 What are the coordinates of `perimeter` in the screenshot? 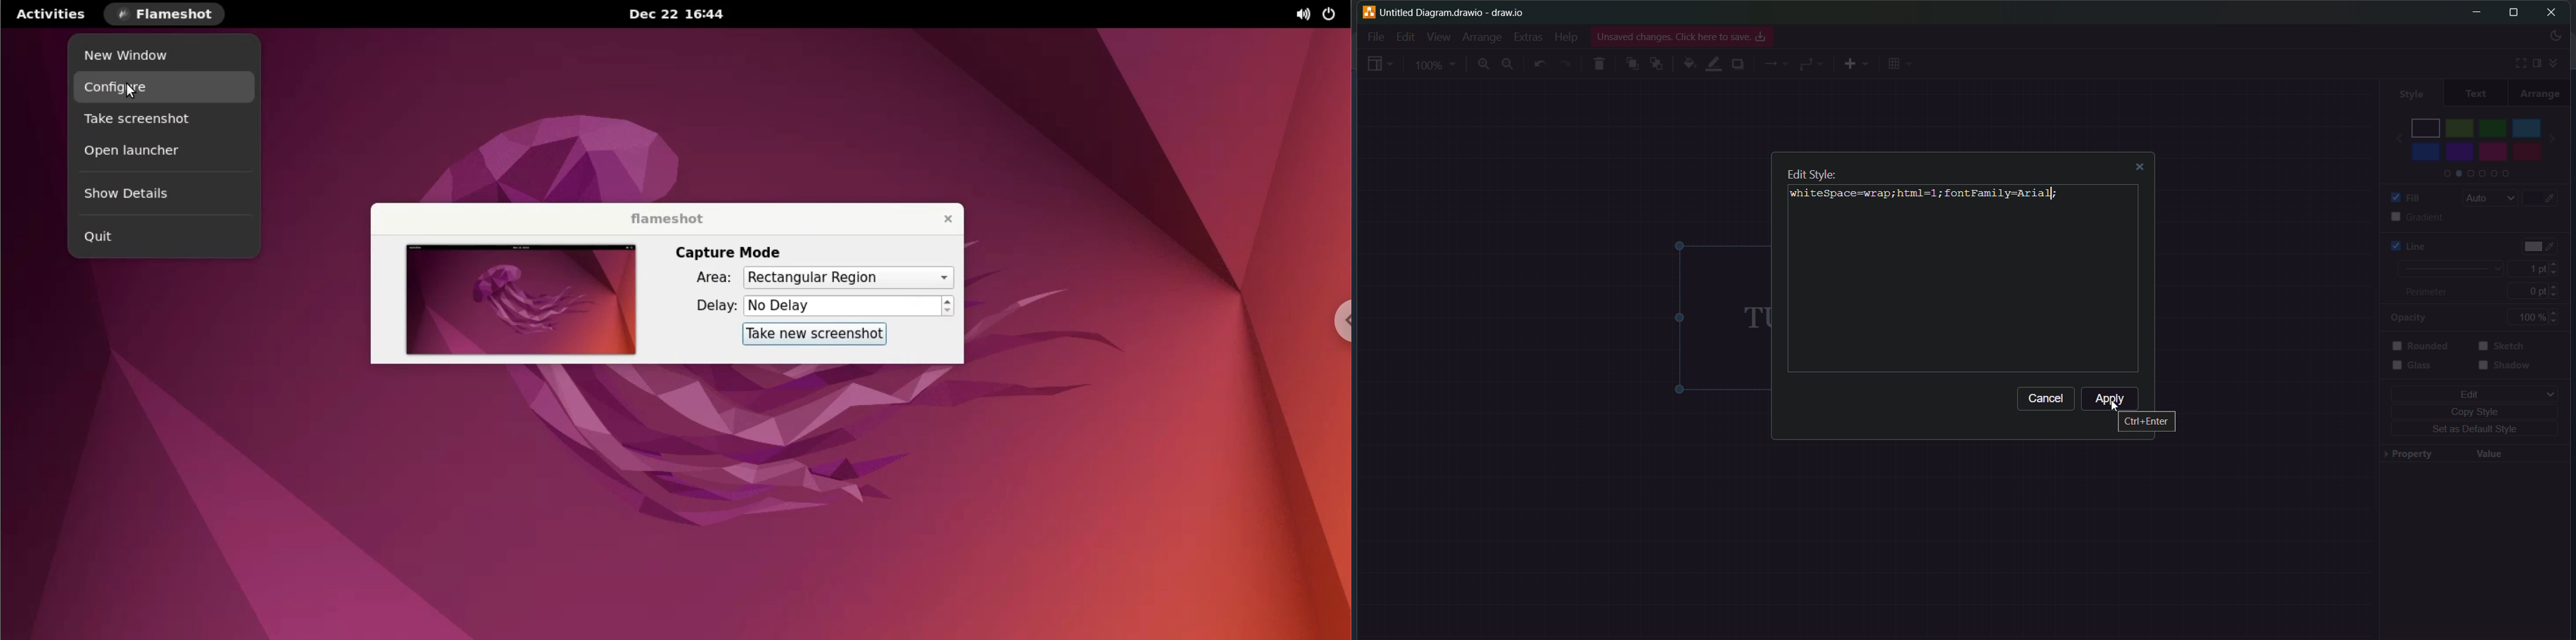 It's located at (2433, 293).